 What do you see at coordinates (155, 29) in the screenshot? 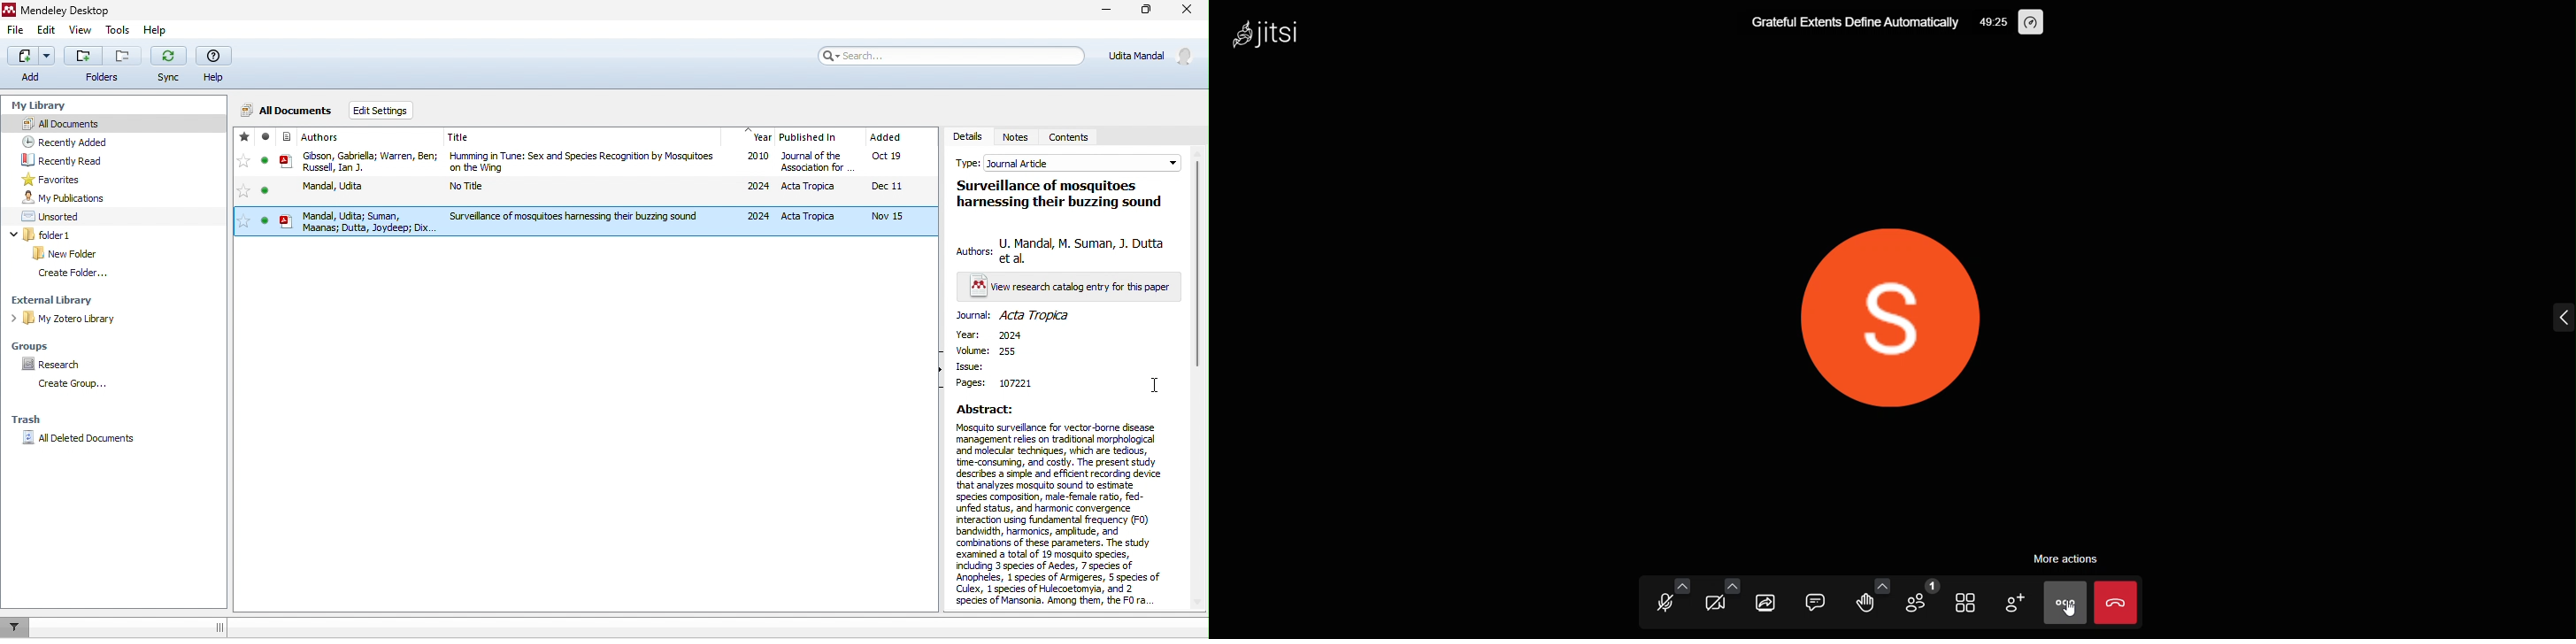
I see `help` at bounding box center [155, 29].